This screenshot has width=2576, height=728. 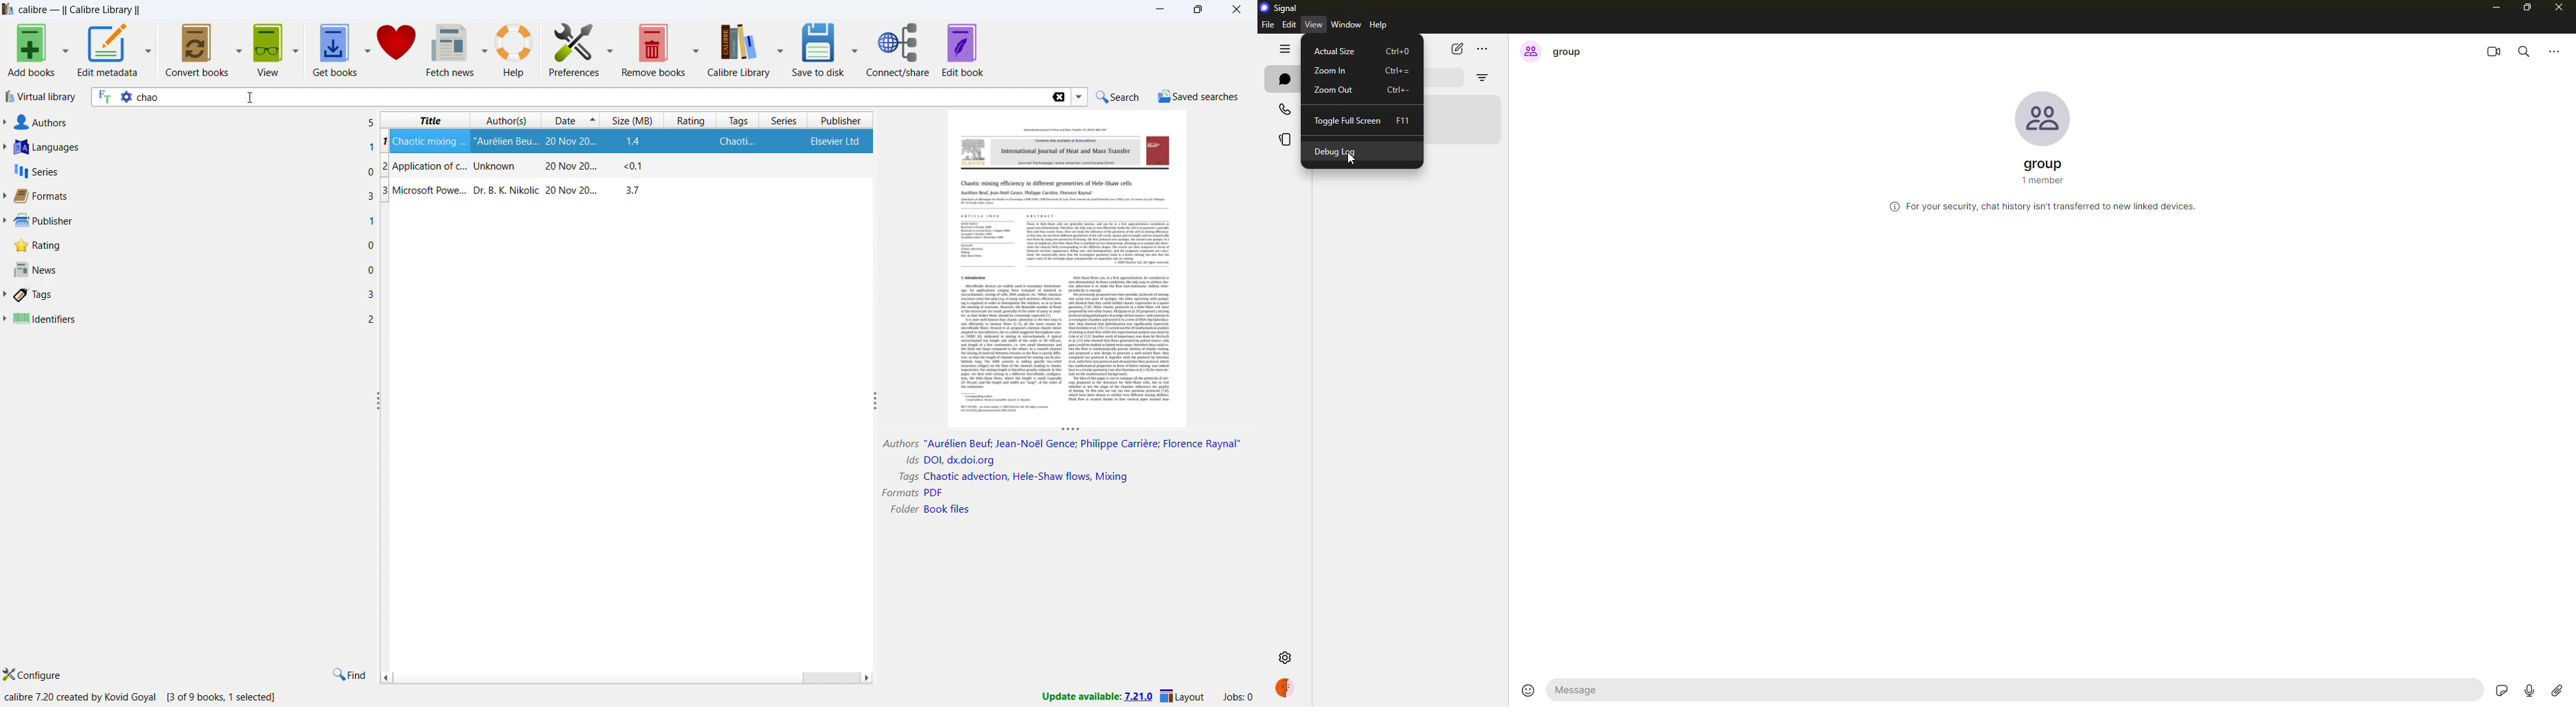 What do you see at coordinates (1283, 6) in the screenshot?
I see `signal` at bounding box center [1283, 6].